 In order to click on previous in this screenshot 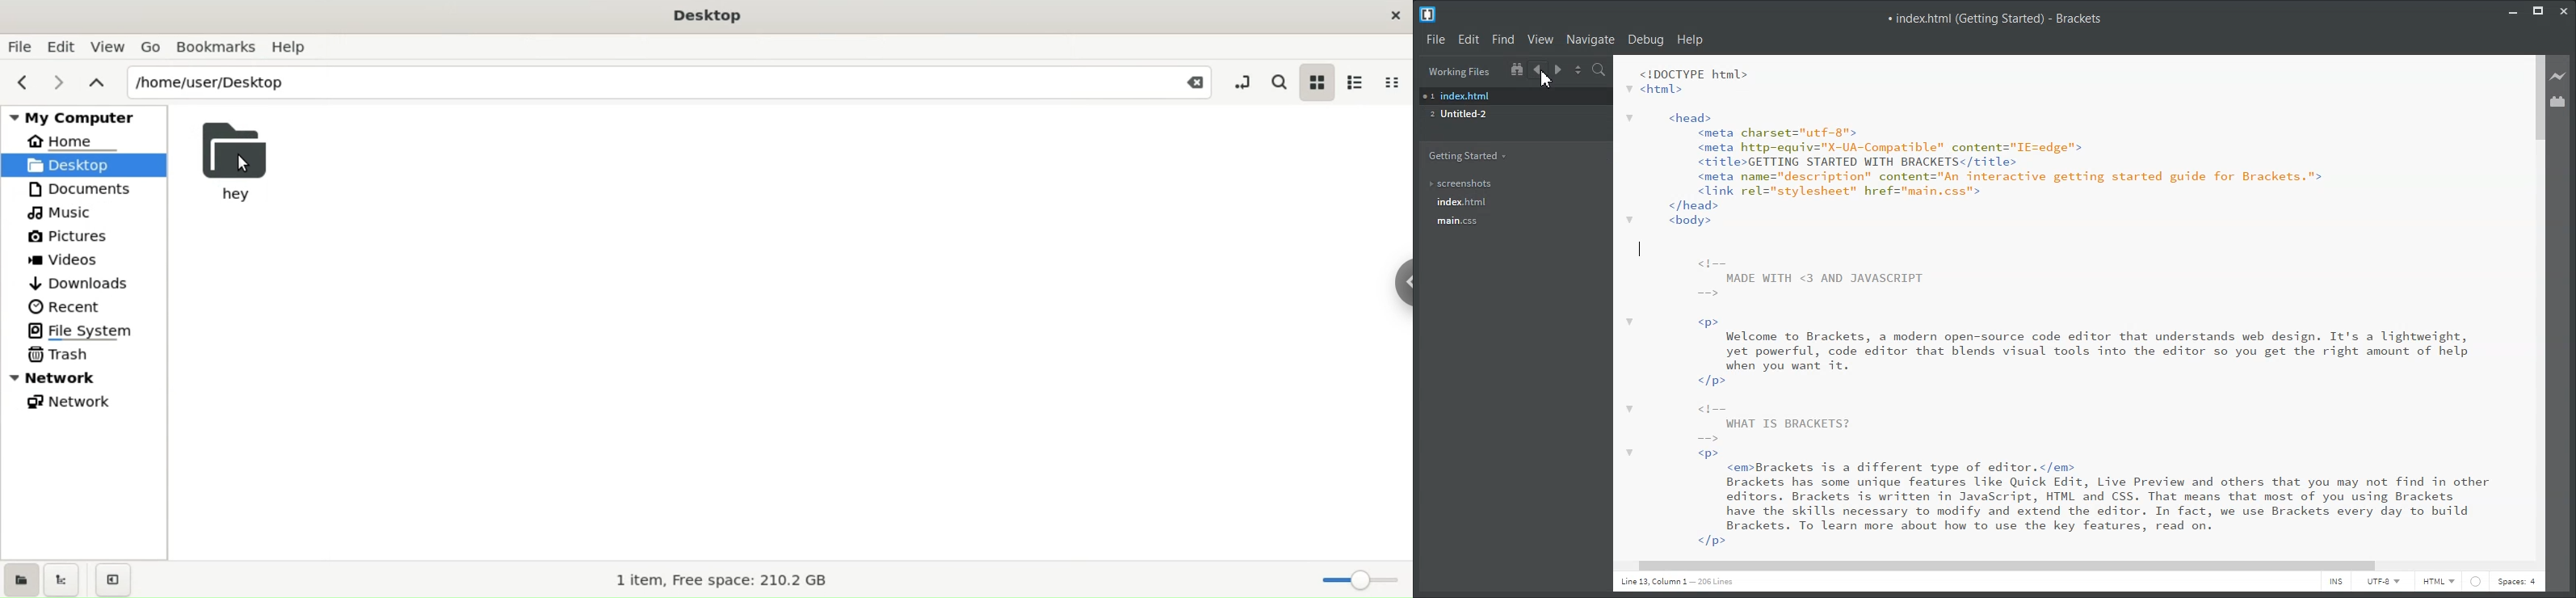, I will do `click(21, 82)`.